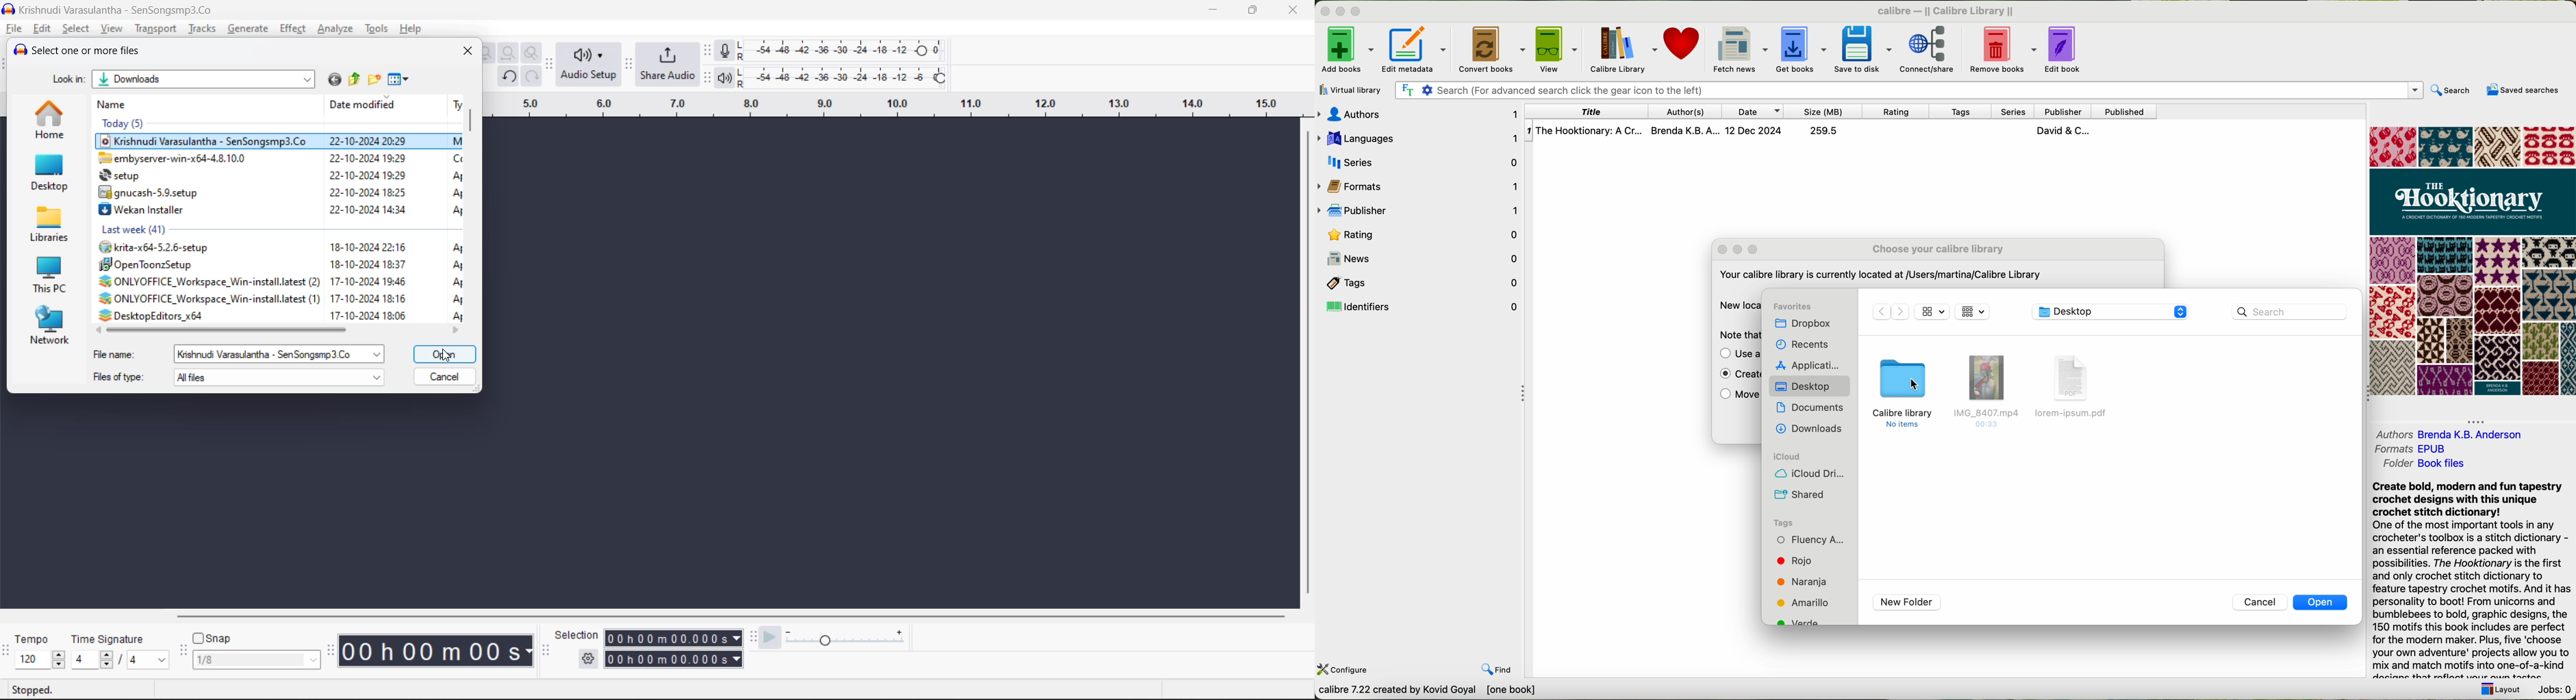  I want to click on icloud, so click(1789, 457).